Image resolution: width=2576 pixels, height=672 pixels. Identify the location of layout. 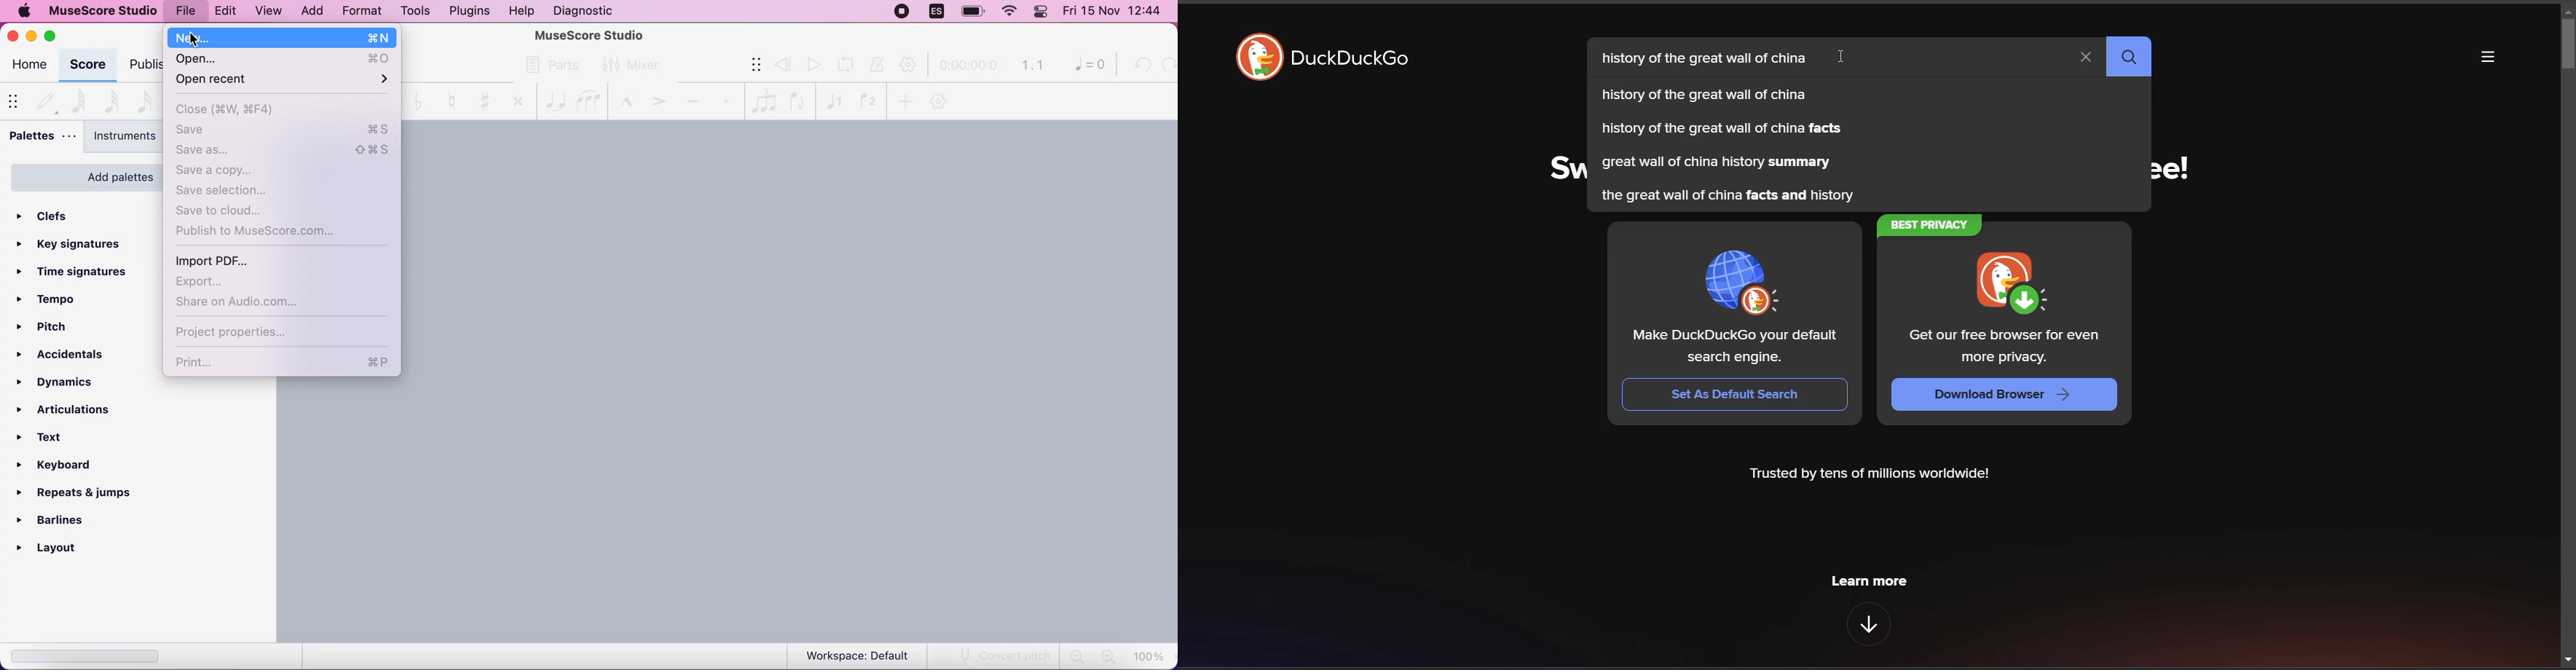
(75, 549).